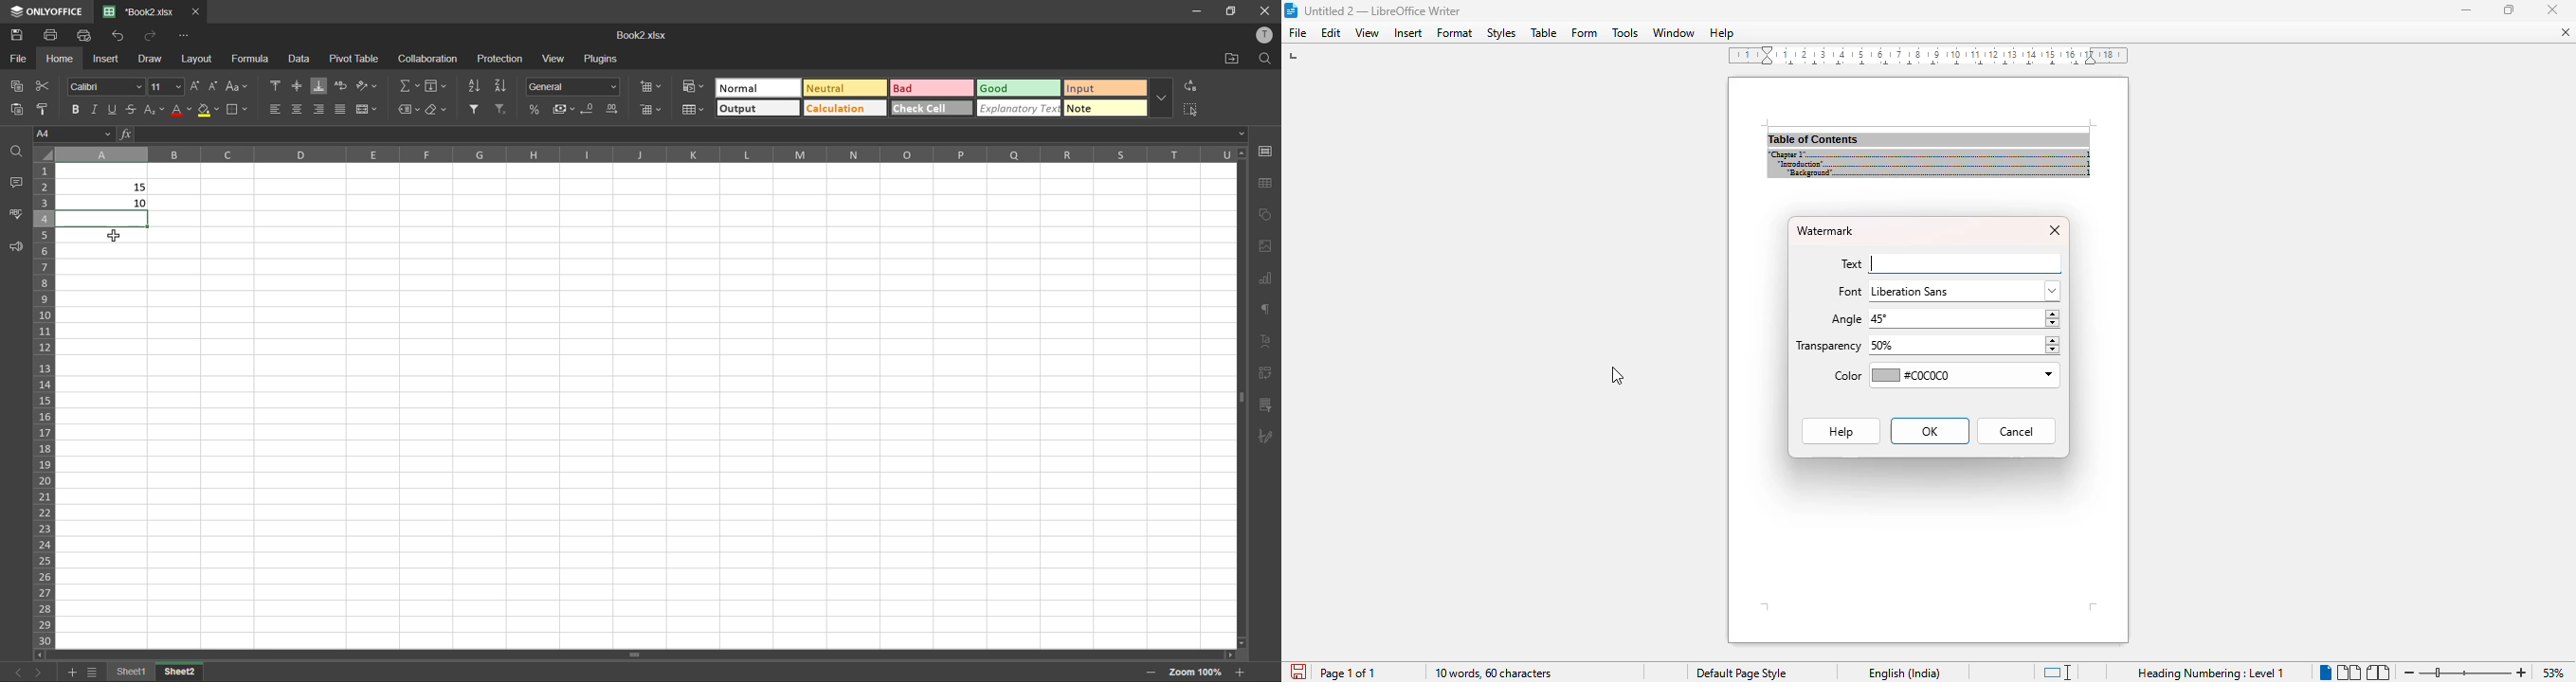  I want to click on logo, so click(1291, 10).